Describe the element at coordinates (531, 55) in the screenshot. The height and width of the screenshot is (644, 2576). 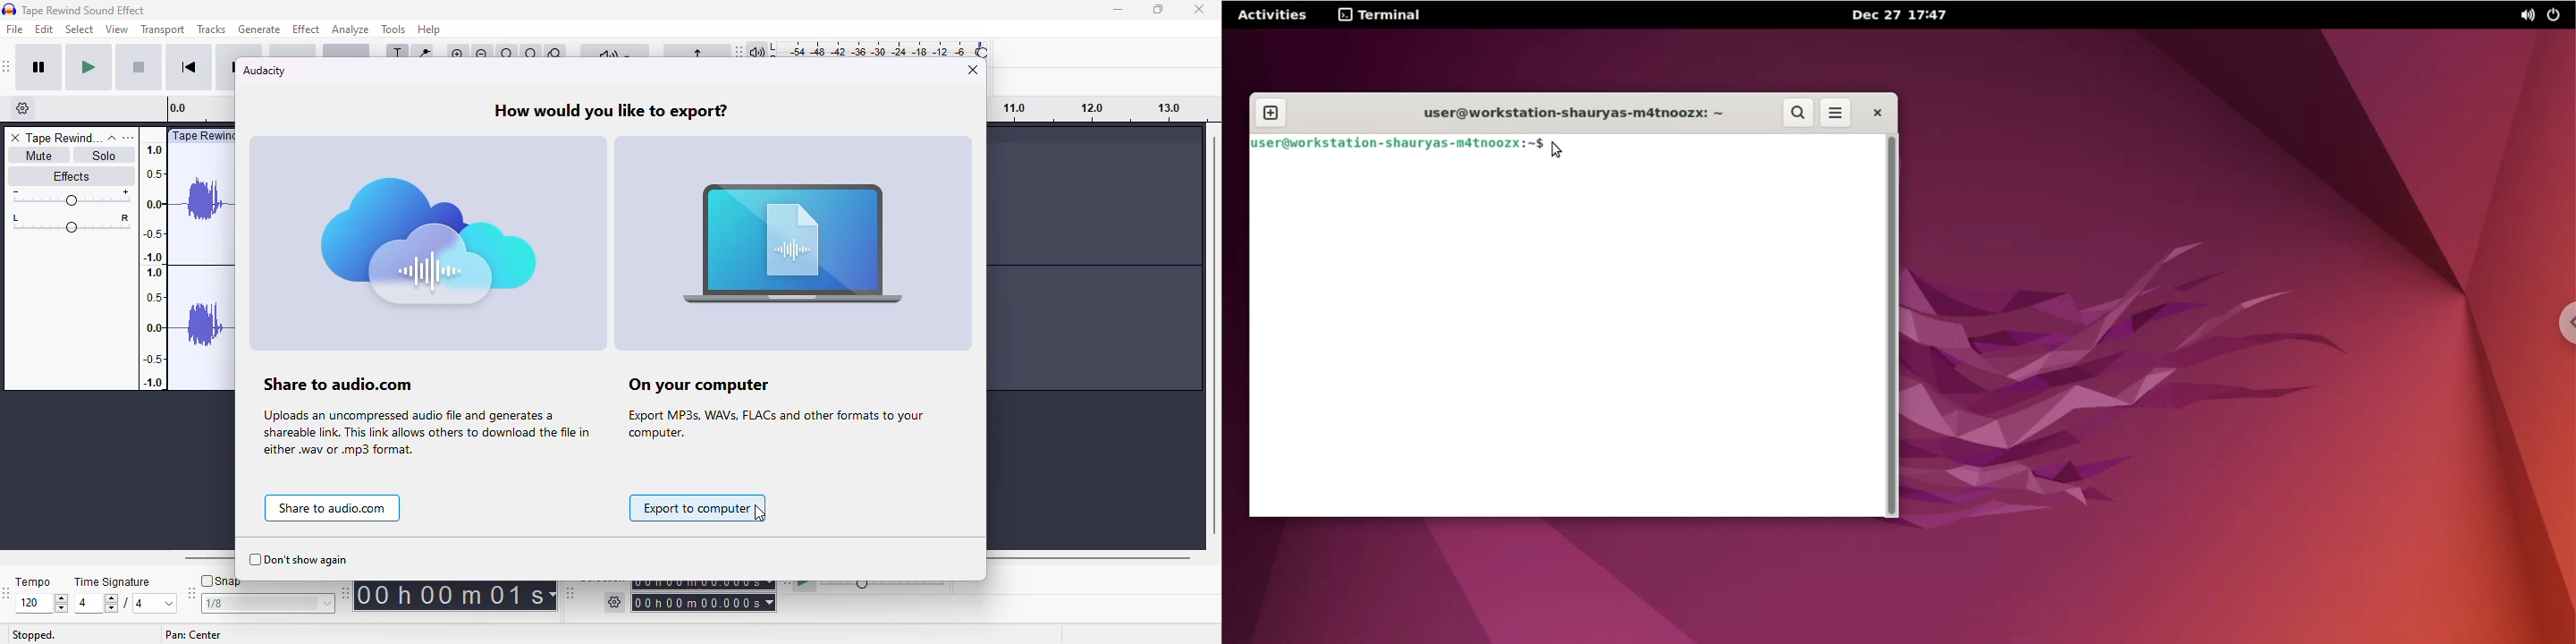
I see `fit project to width` at that location.